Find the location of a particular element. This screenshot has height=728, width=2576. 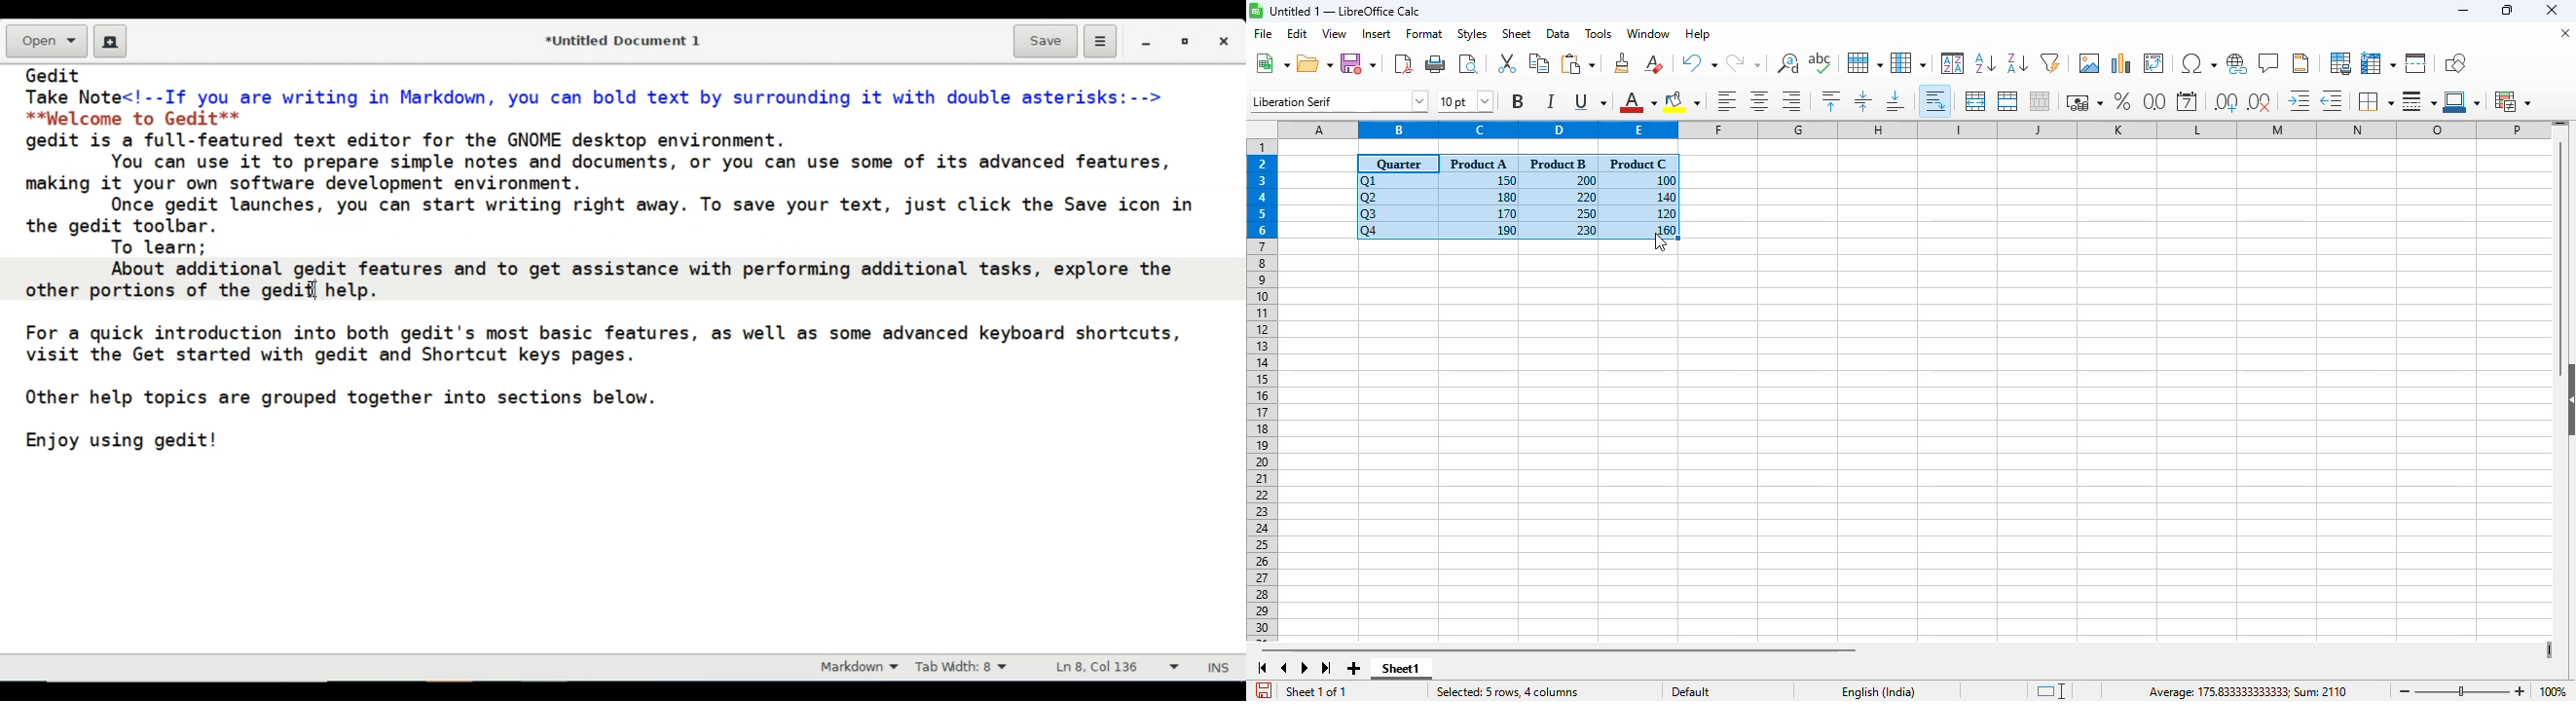

row is located at coordinates (1865, 63).